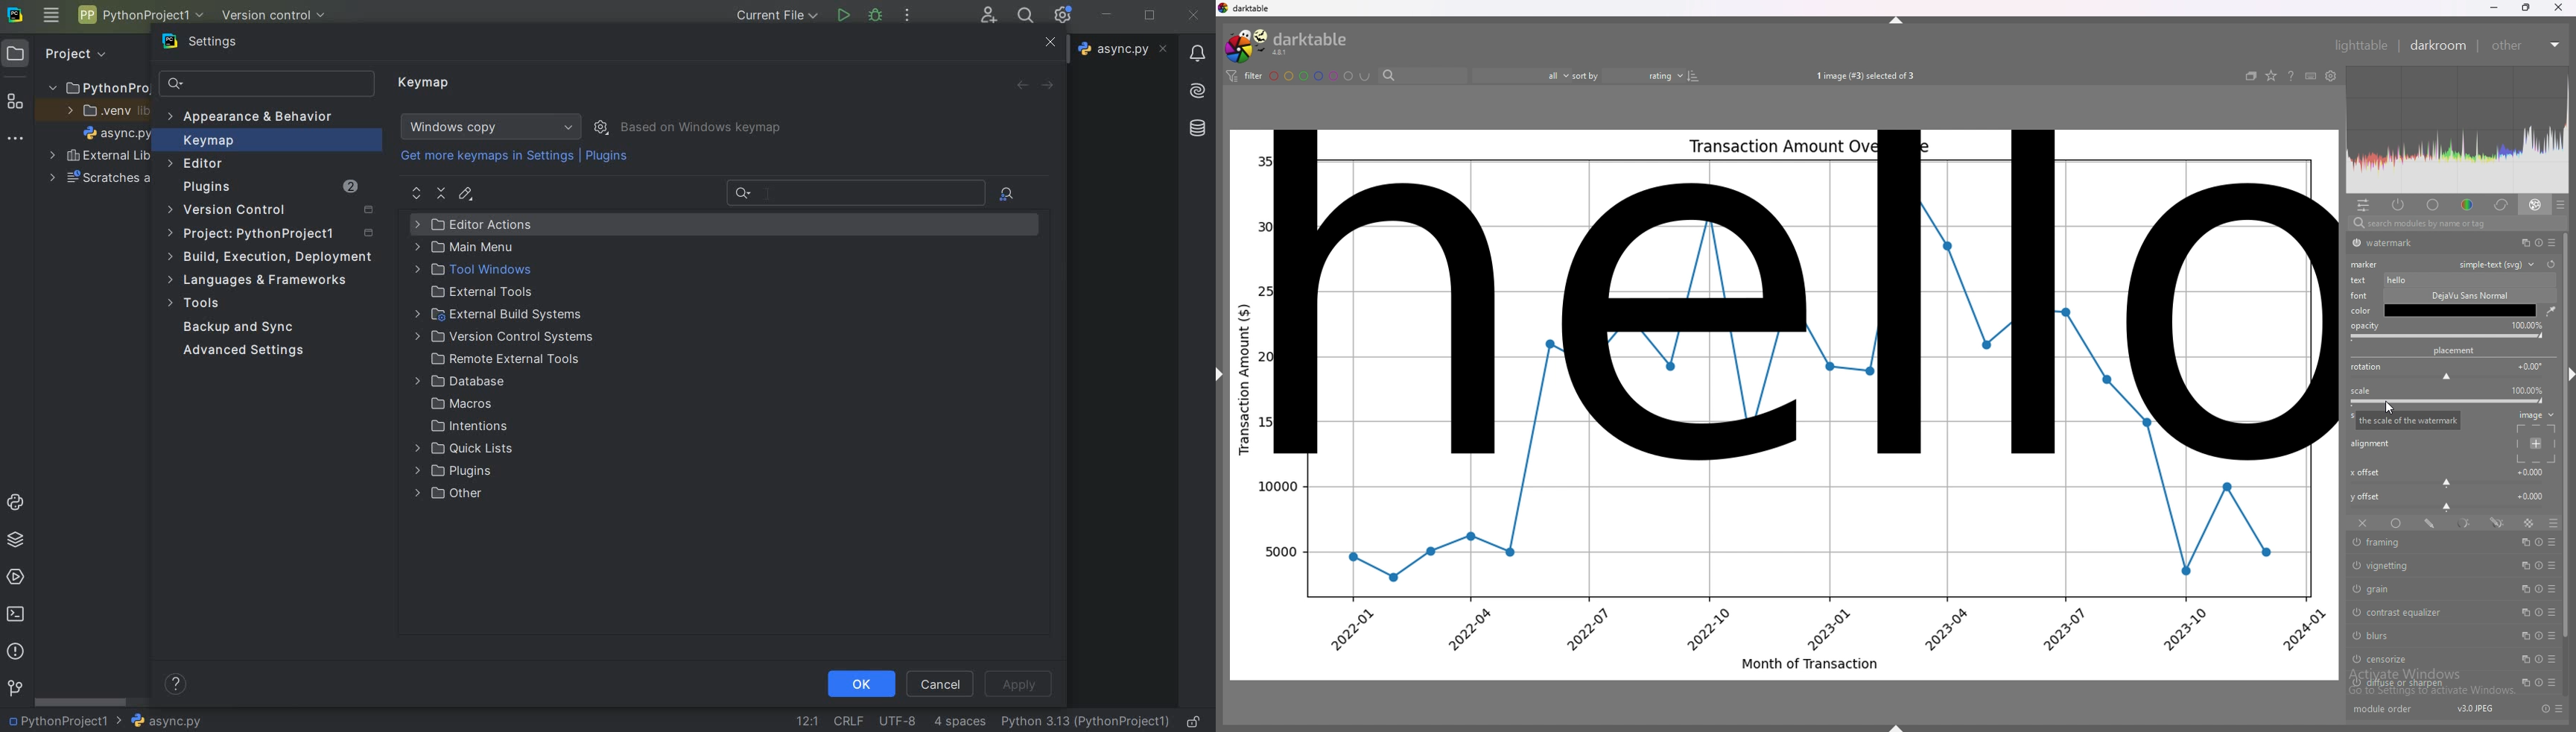  Describe the element at coordinates (2521, 243) in the screenshot. I see `multiple instances action` at that location.